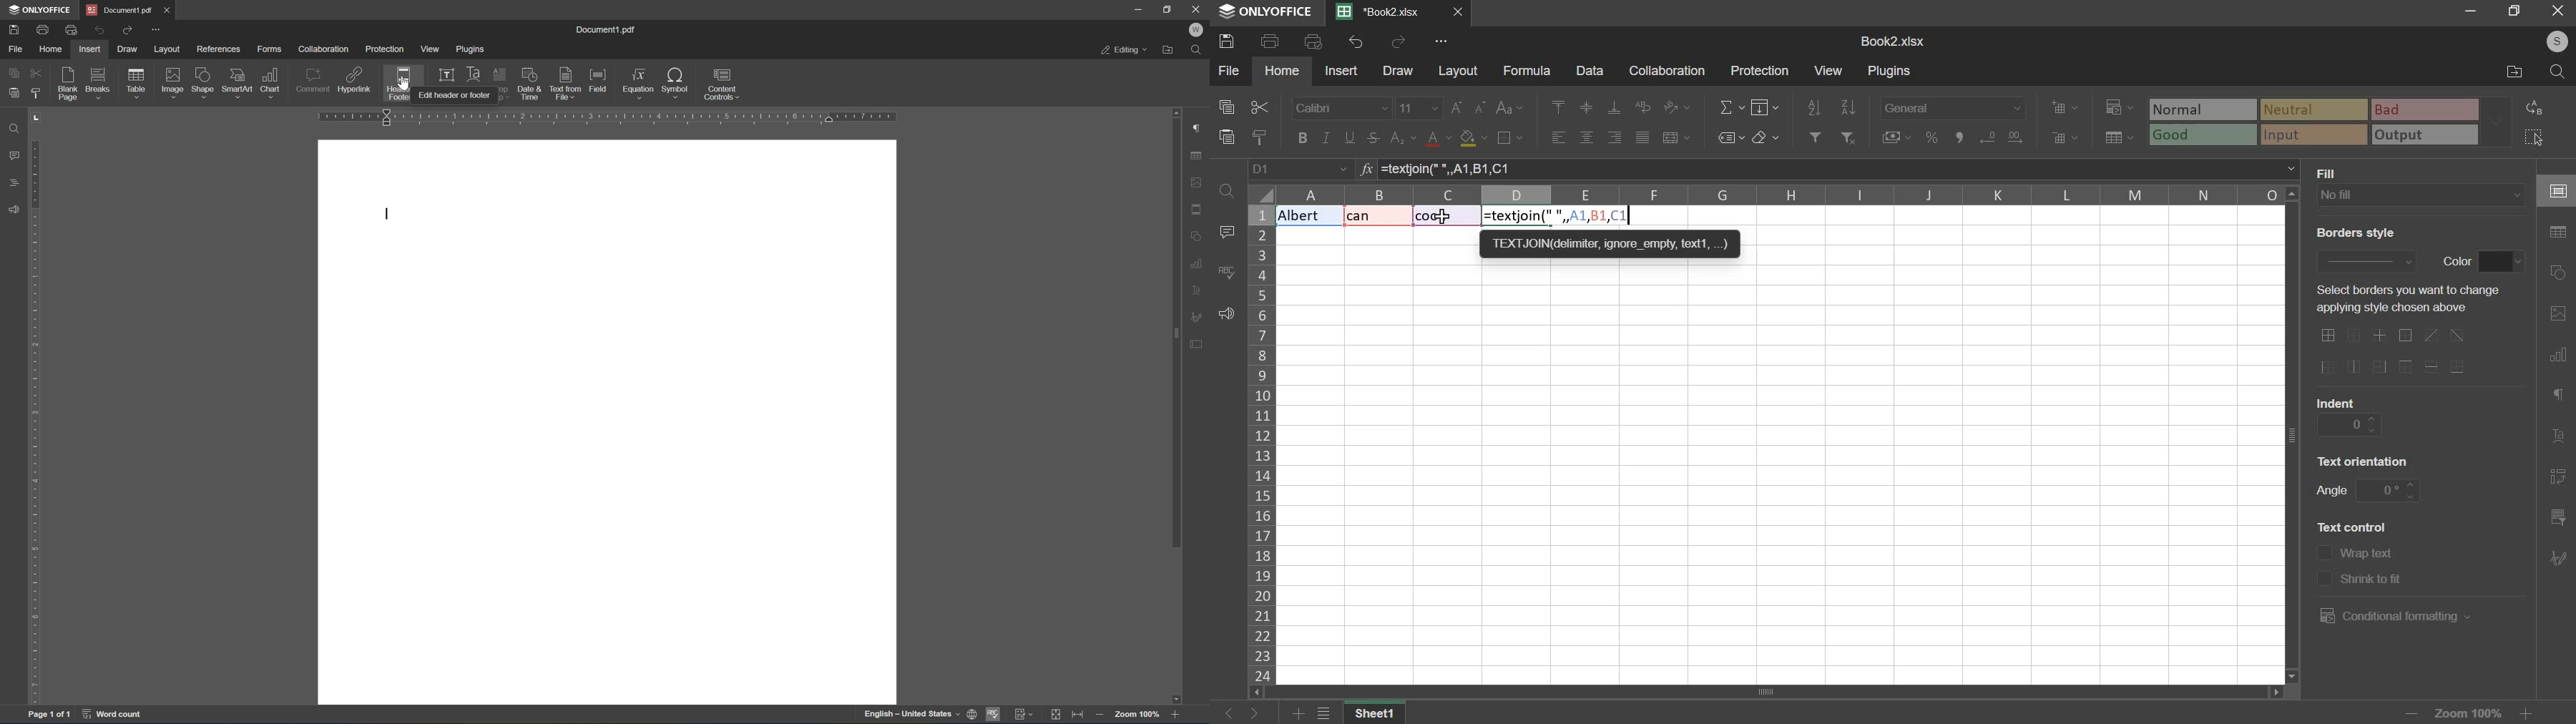 This screenshot has width=2576, height=728. I want to click on search, so click(2560, 72).